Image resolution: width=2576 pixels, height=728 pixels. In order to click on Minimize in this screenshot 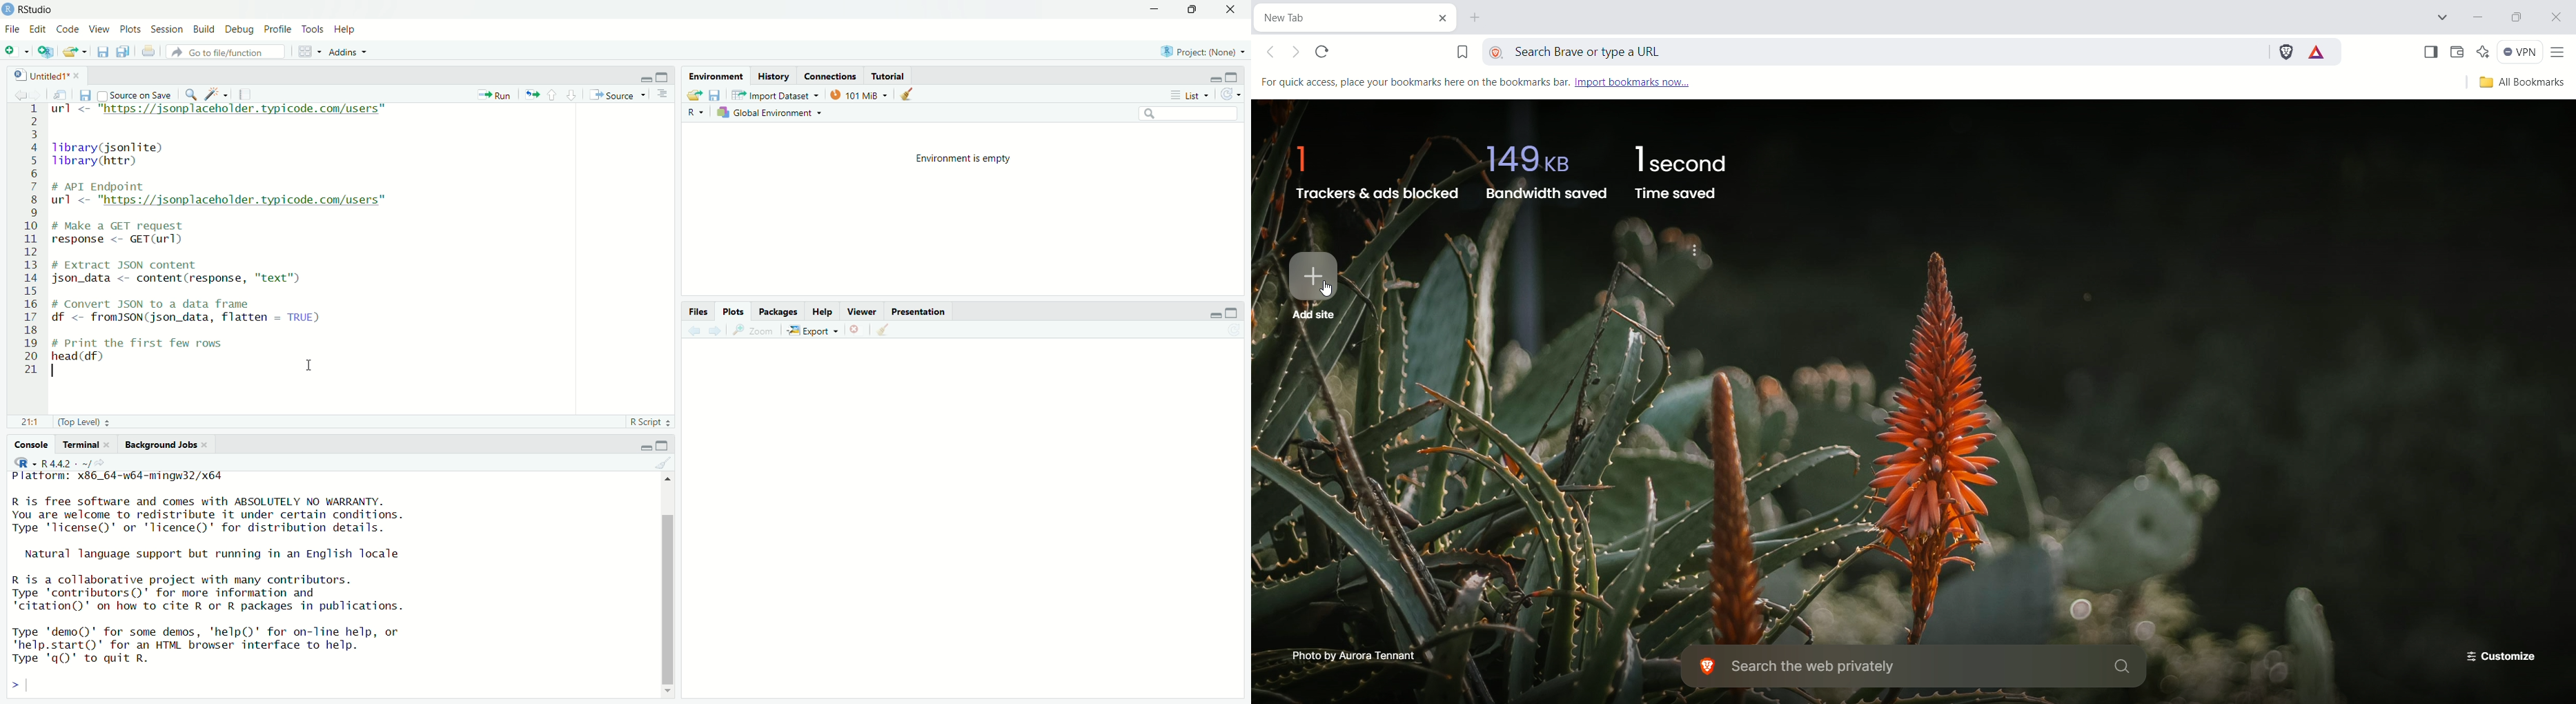, I will do `click(1157, 10)`.